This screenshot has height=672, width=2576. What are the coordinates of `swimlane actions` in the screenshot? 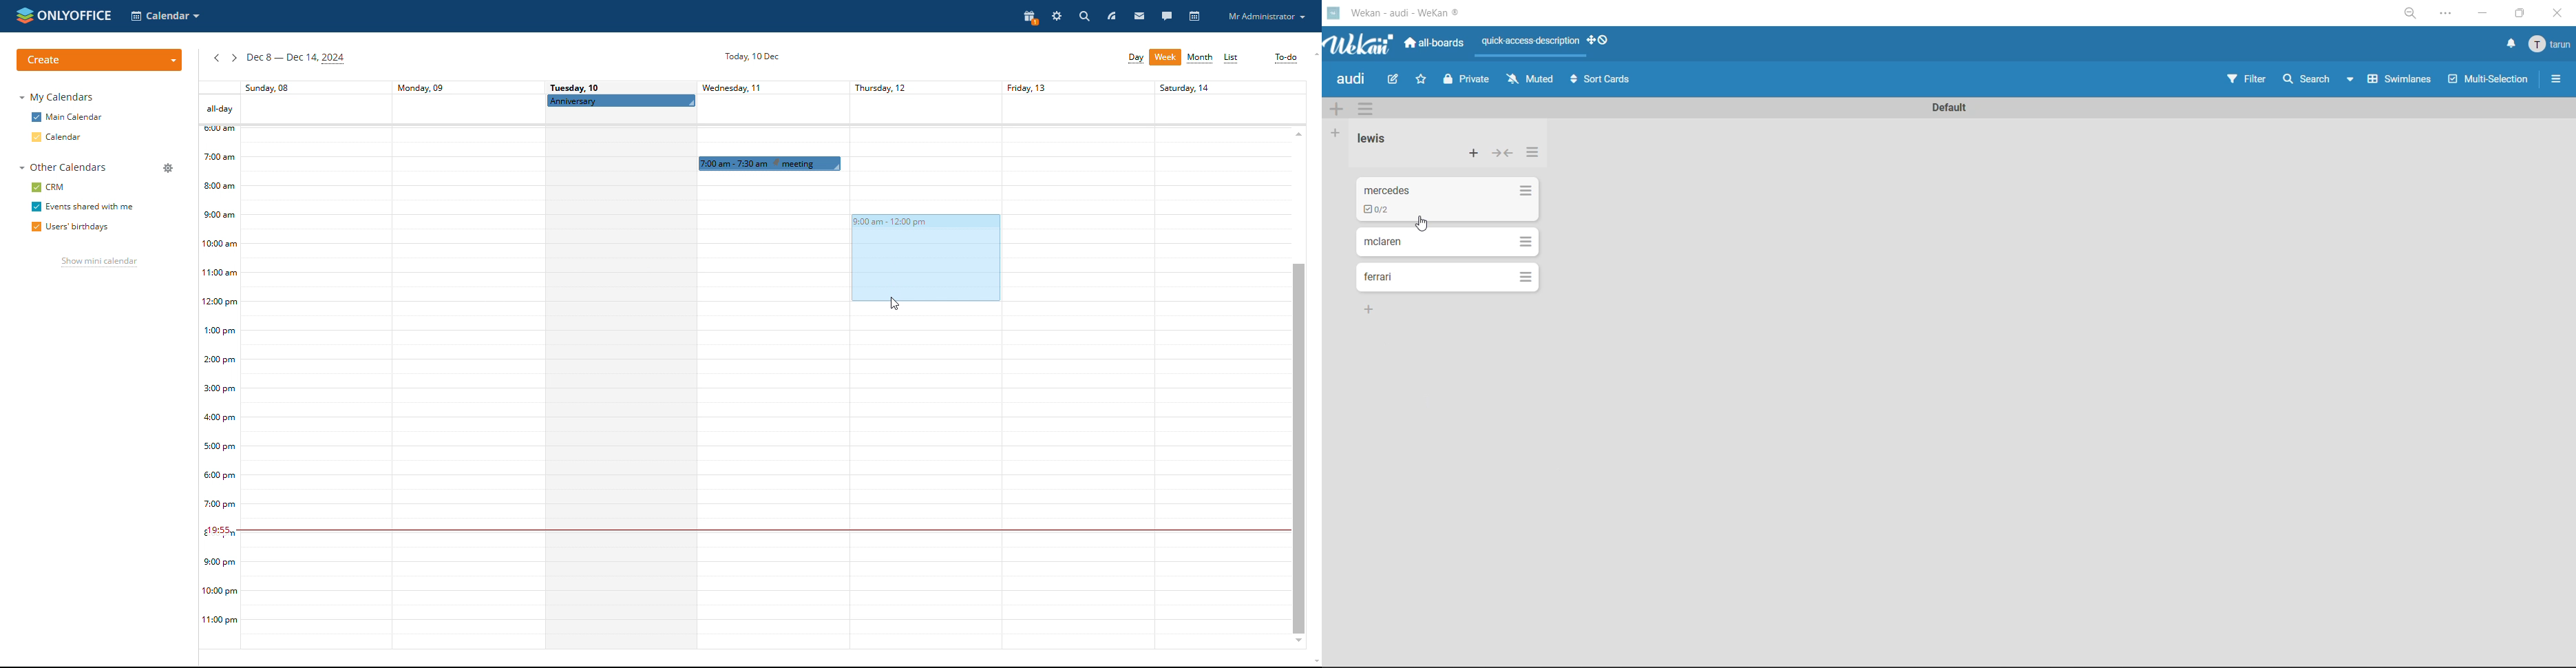 It's located at (1371, 109).